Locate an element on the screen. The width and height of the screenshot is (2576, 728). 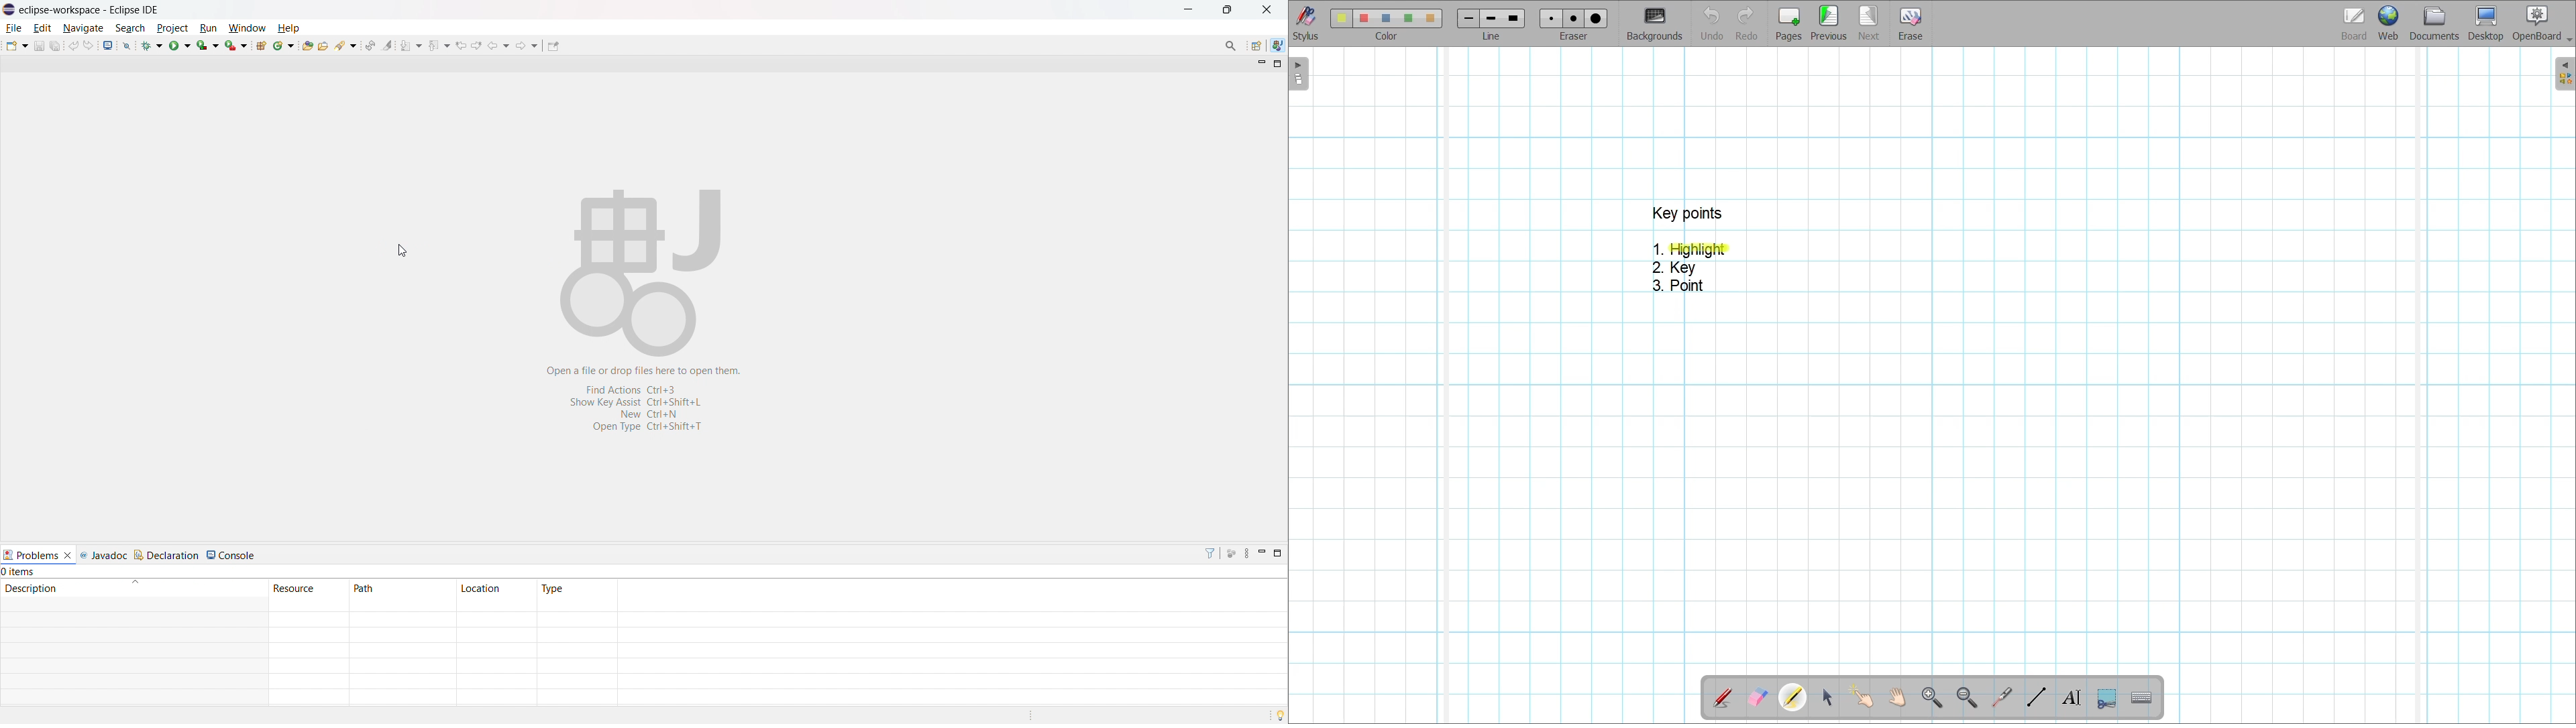
Find Actions Ctrl+3 is located at coordinates (644, 389).